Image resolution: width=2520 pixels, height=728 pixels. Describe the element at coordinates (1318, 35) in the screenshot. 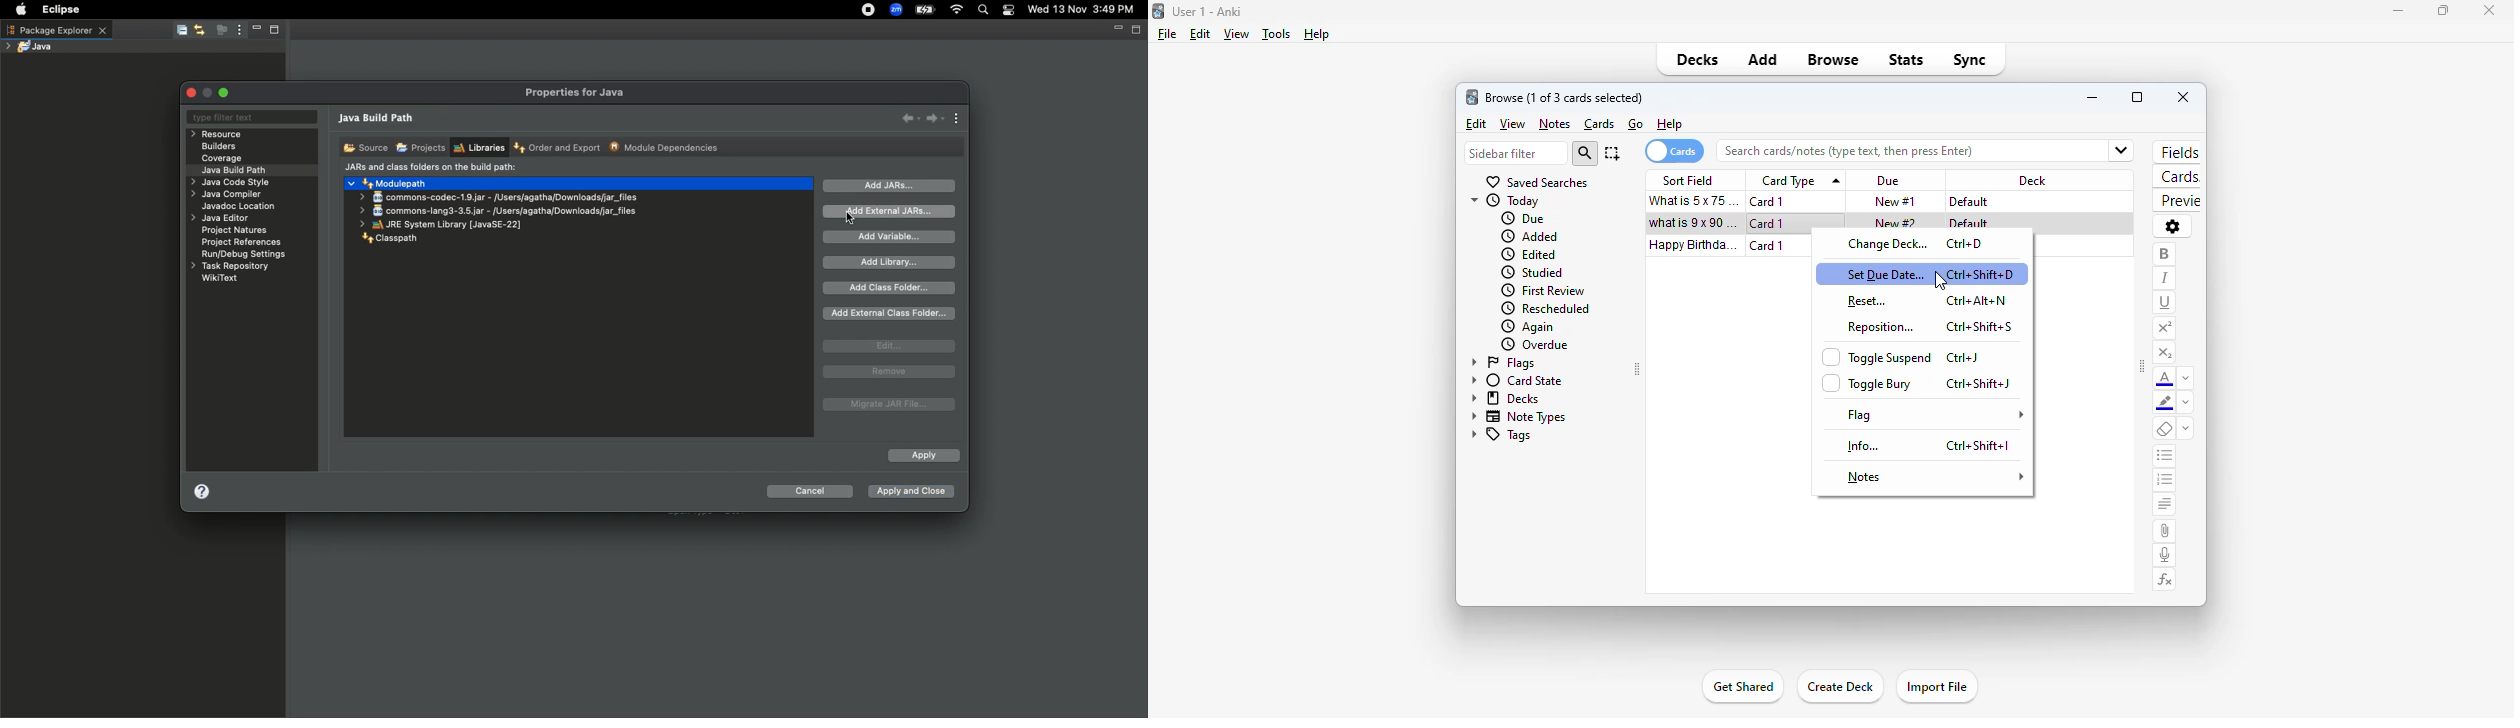

I see `help` at that location.